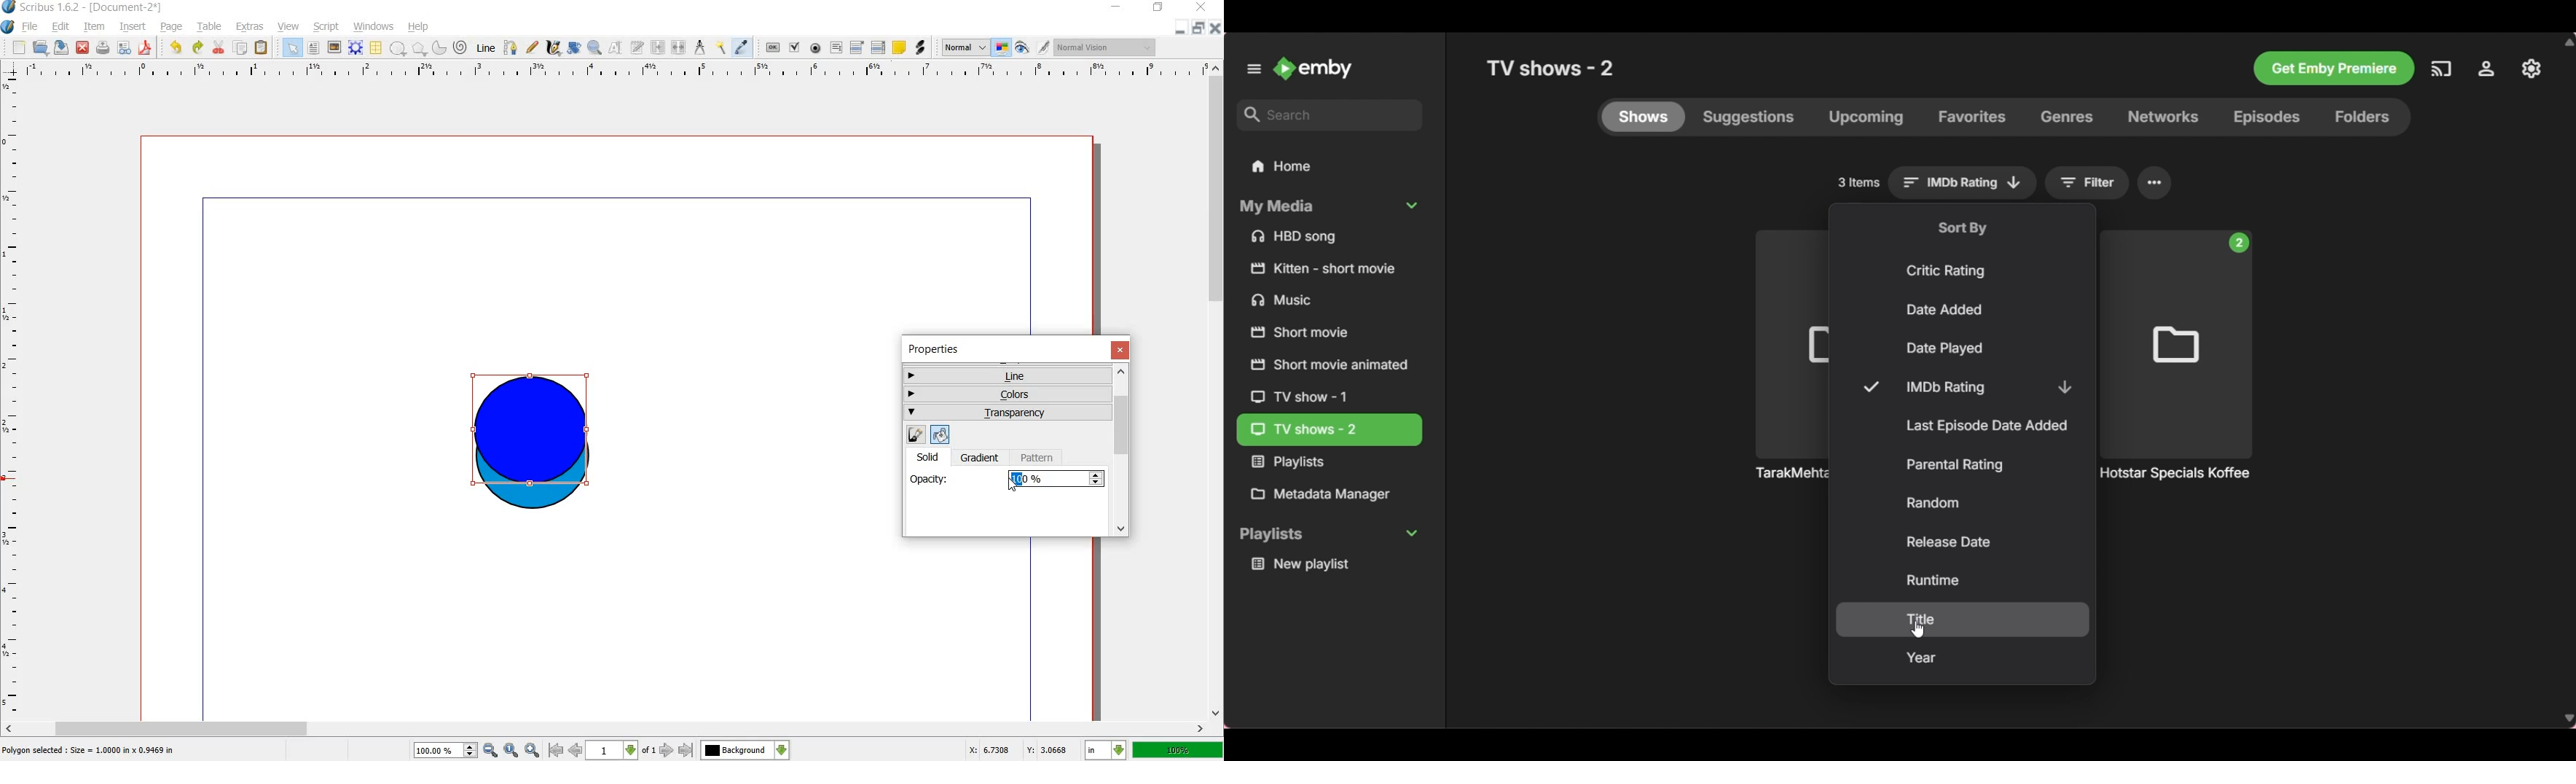 The height and width of the screenshot is (784, 2576). I want to click on Episodes, so click(2265, 118).